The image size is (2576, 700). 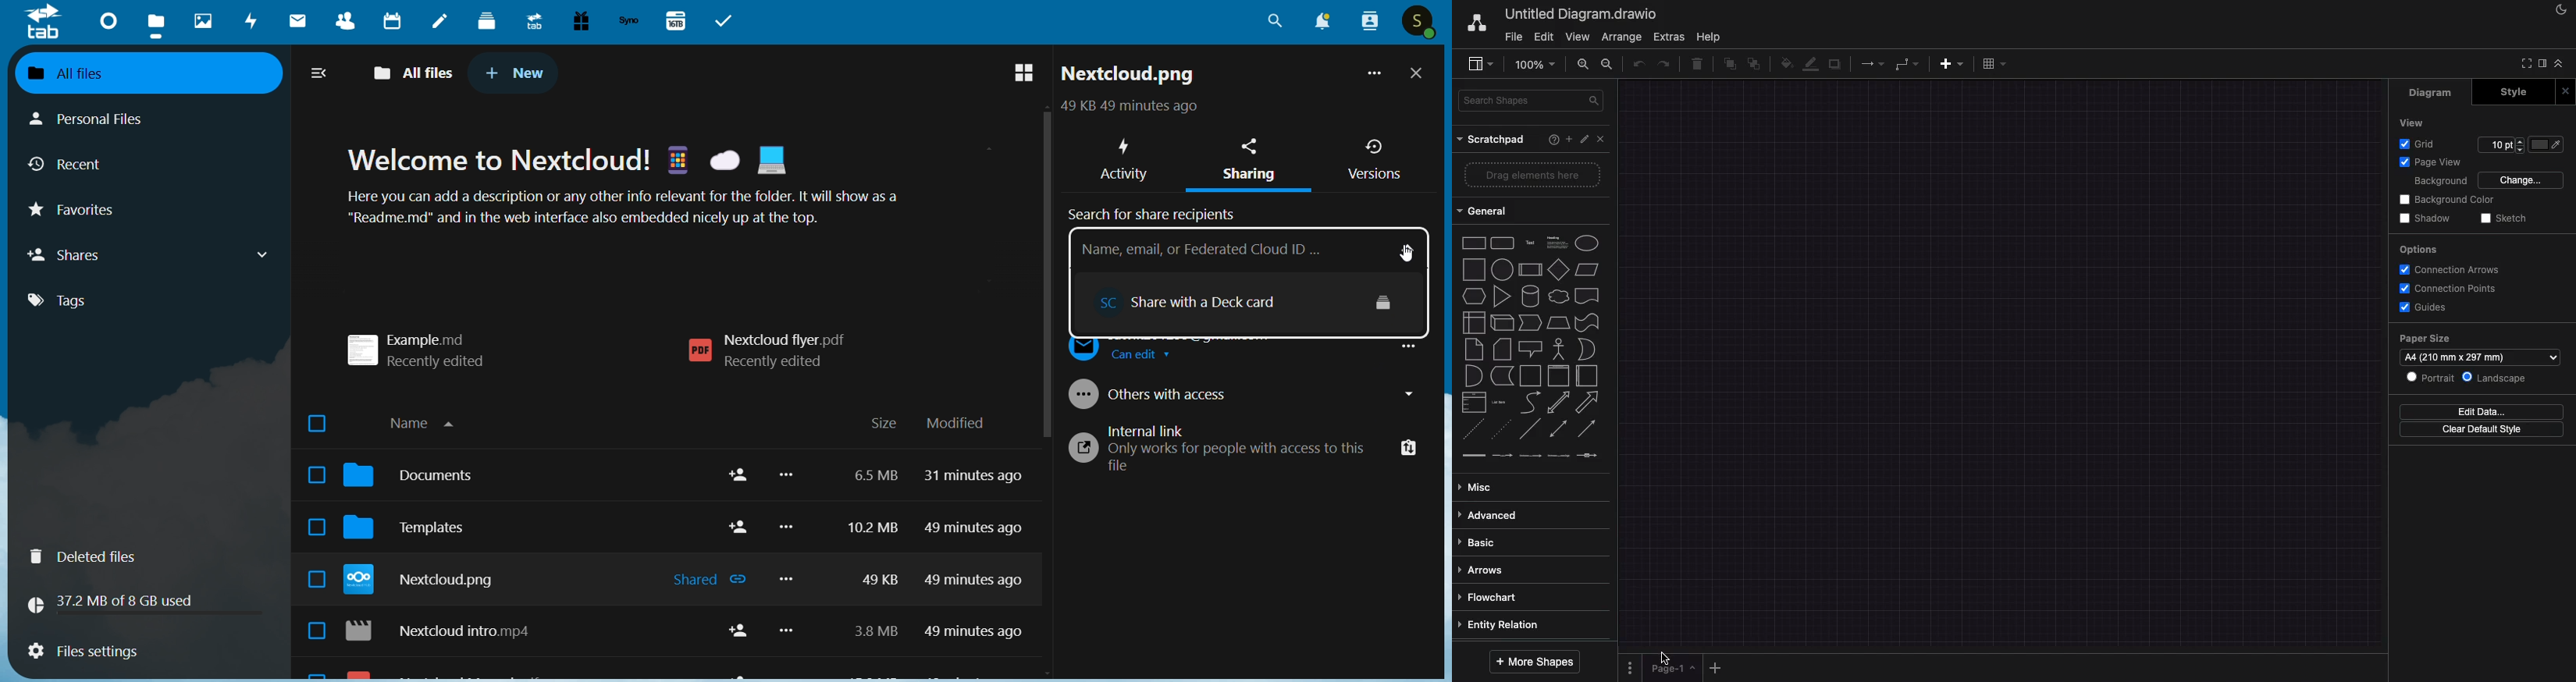 I want to click on add page, so click(x=1715, y=668).